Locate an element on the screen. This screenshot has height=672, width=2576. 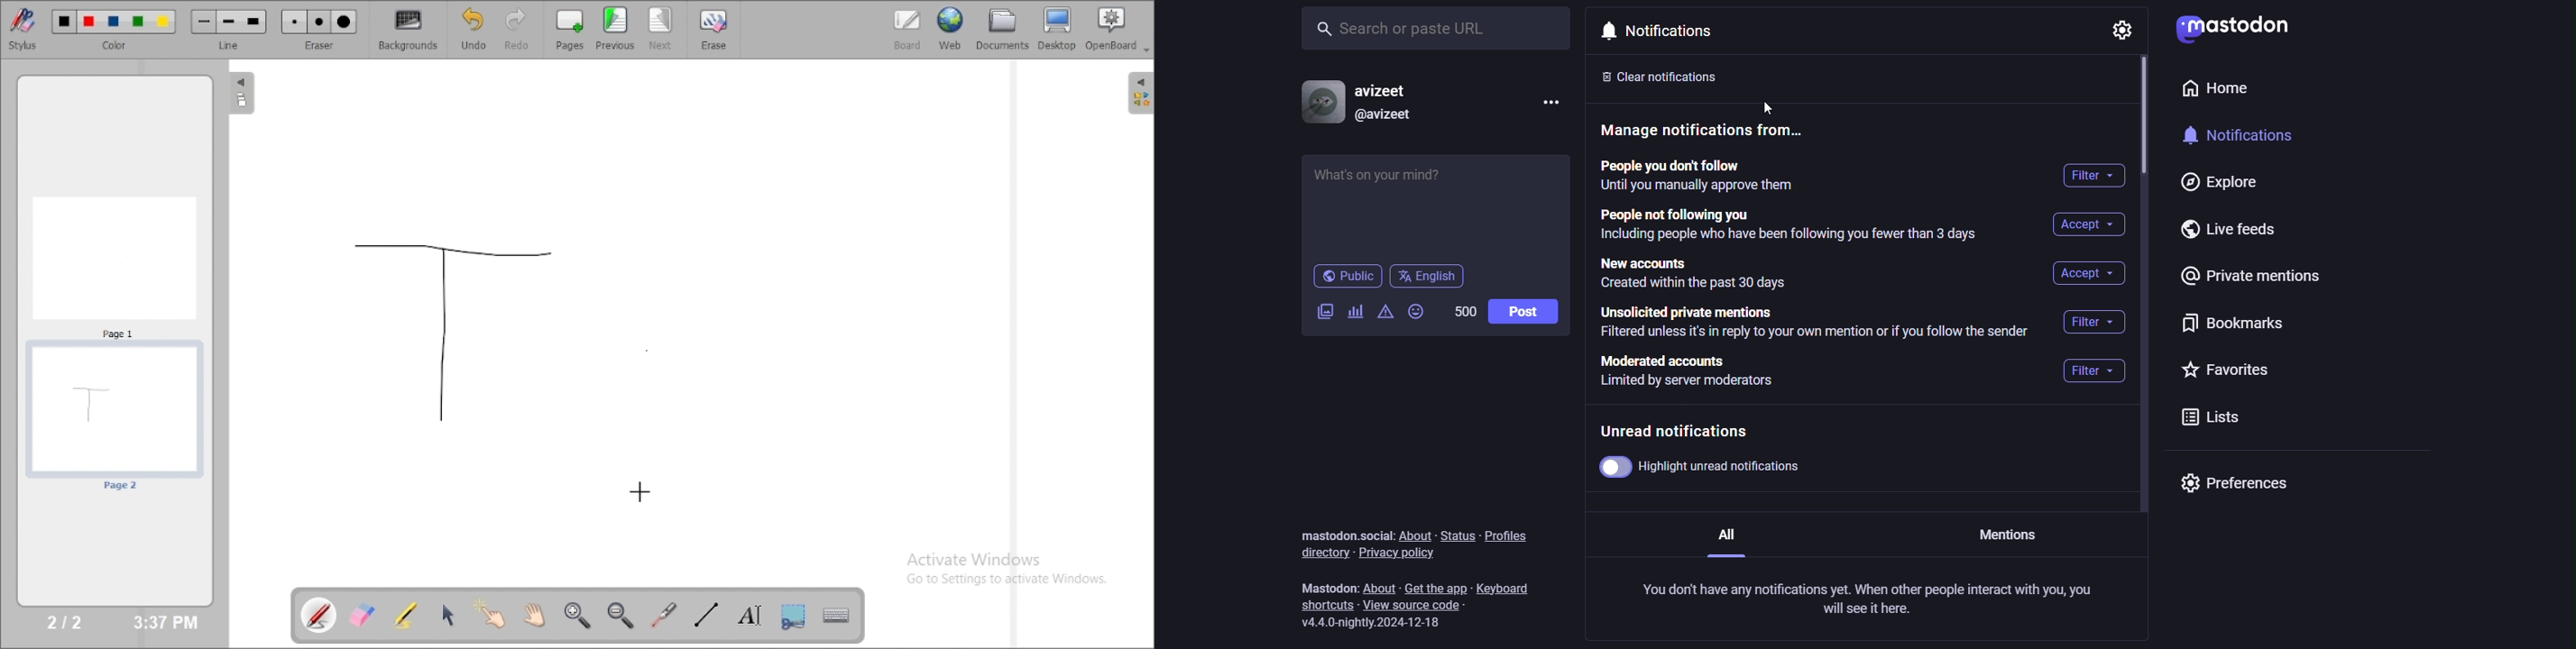
write text is located at coordinates (750, 616).